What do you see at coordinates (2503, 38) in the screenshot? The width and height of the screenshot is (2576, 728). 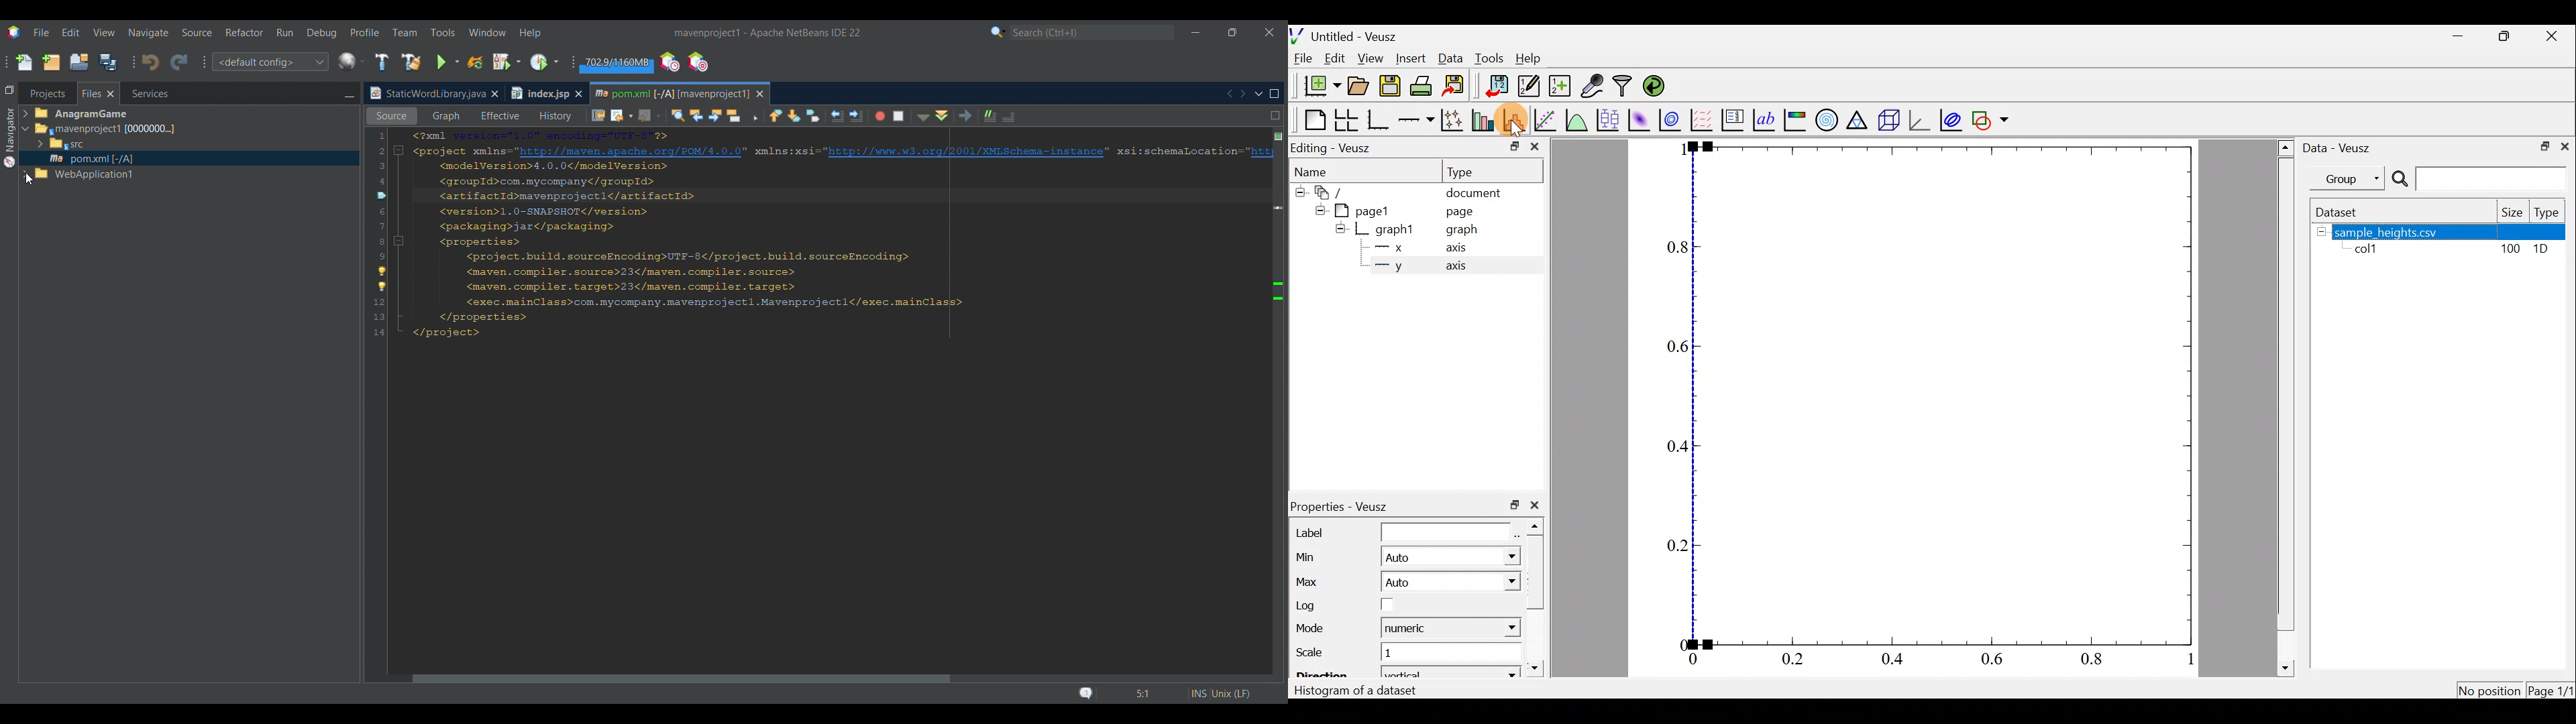 I see `restore down` at bounding box center [2503, 38].